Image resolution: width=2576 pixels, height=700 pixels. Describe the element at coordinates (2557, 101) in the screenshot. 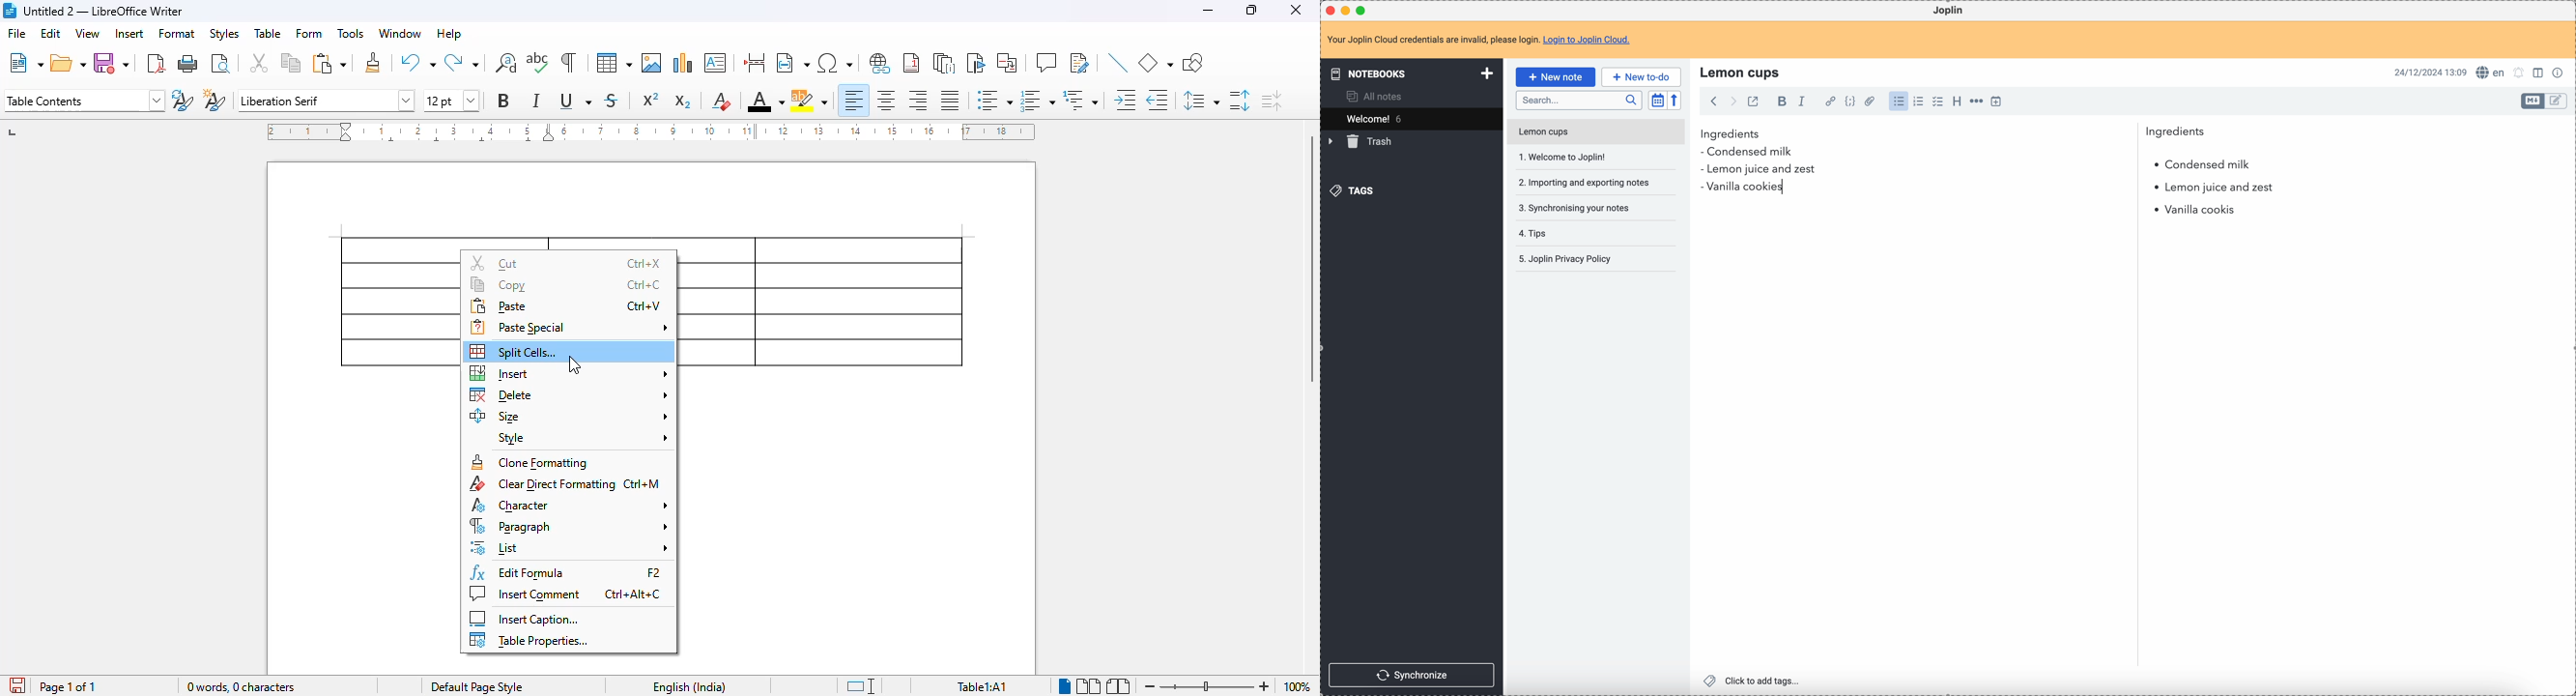

I see `toggle edit layout` at that location.